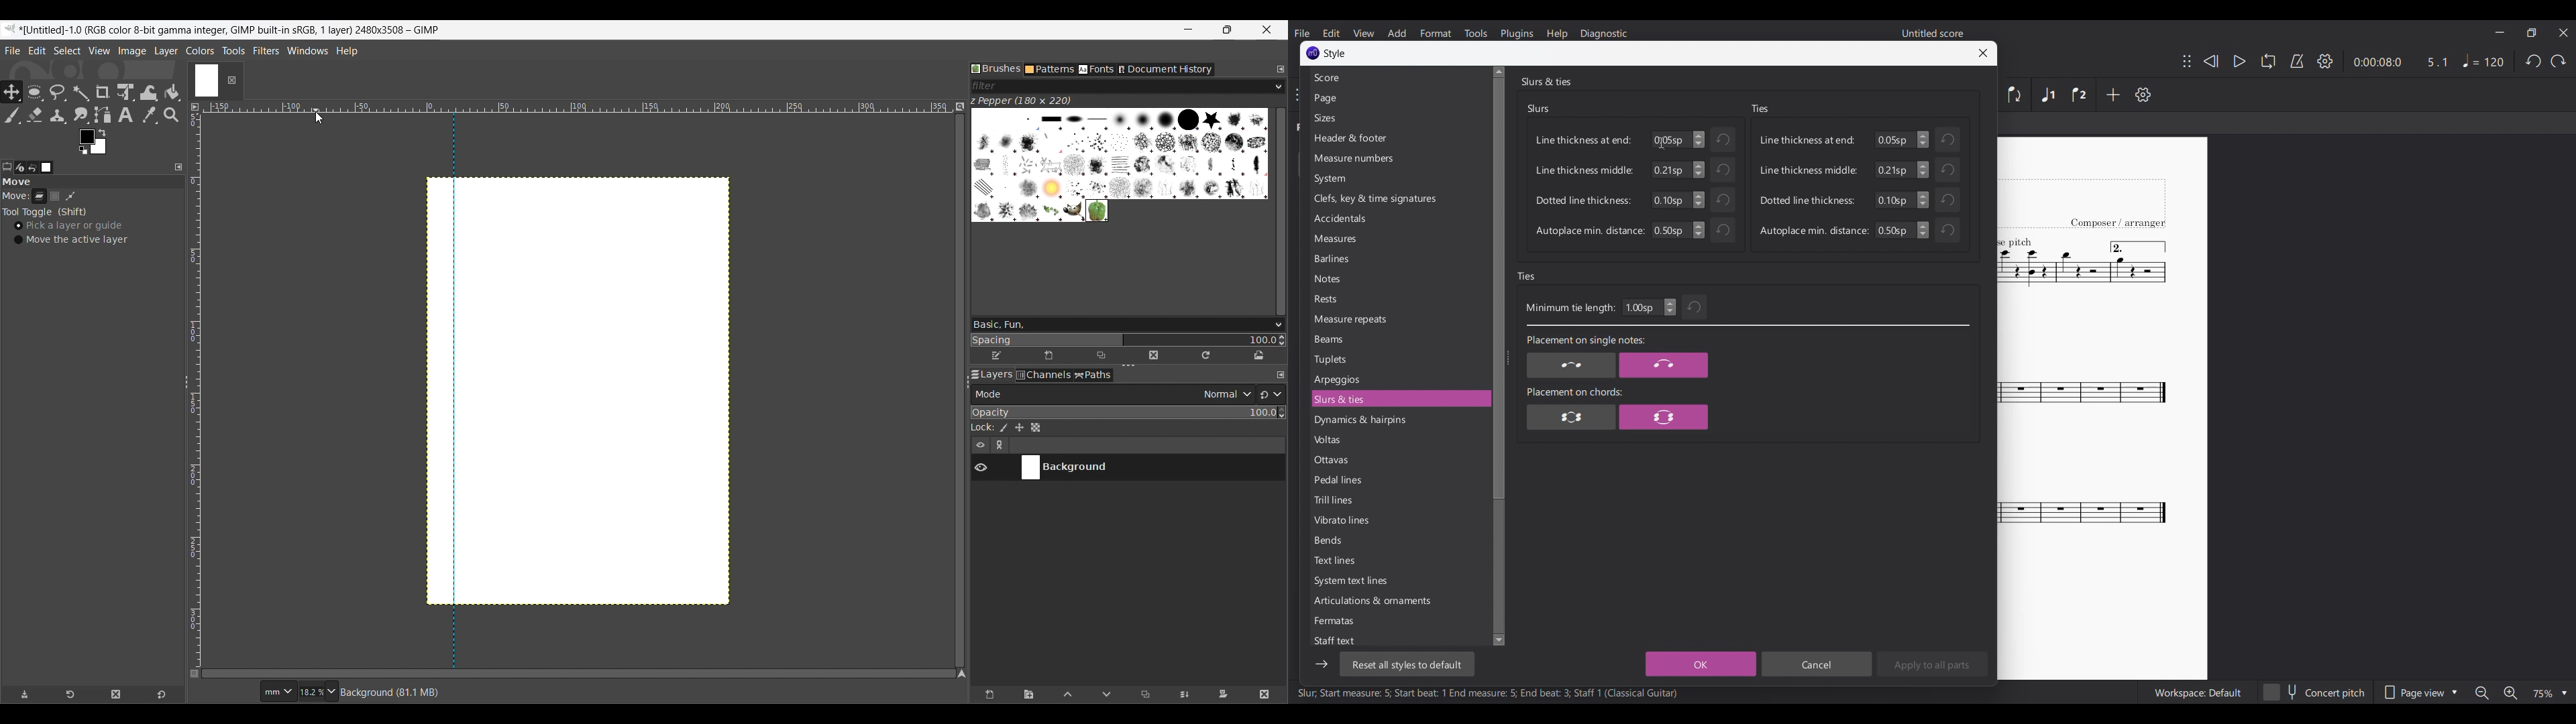  What do you see at coordinates (1642, 307) in the screenshot?
I see `Input minimum tie length` at bounding box center [1642, 307].